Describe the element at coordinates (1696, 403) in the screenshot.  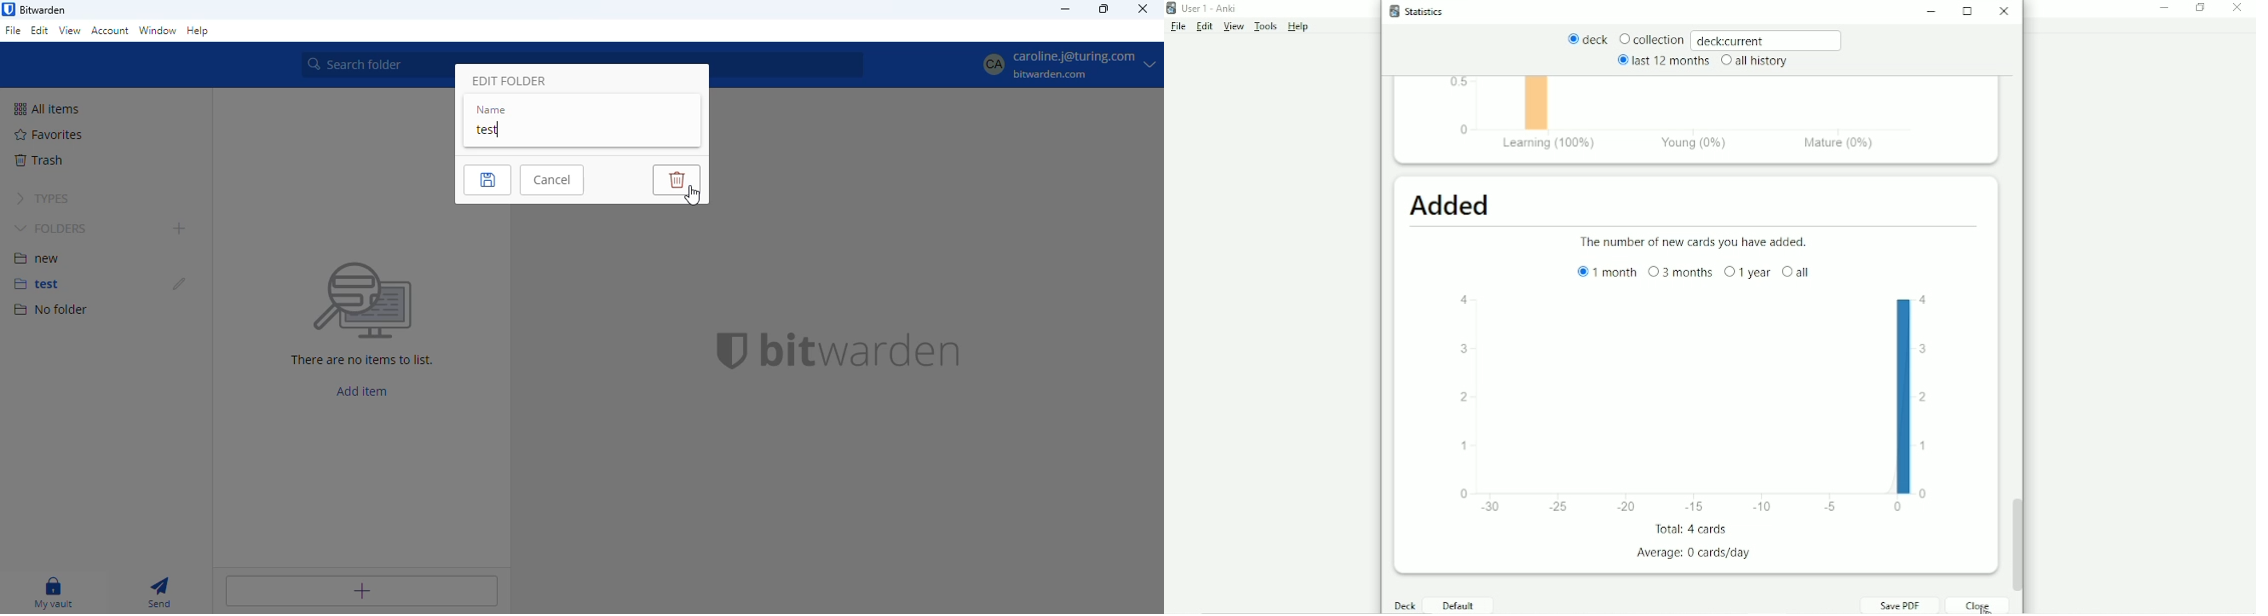
I see `Bar graph` at that location.